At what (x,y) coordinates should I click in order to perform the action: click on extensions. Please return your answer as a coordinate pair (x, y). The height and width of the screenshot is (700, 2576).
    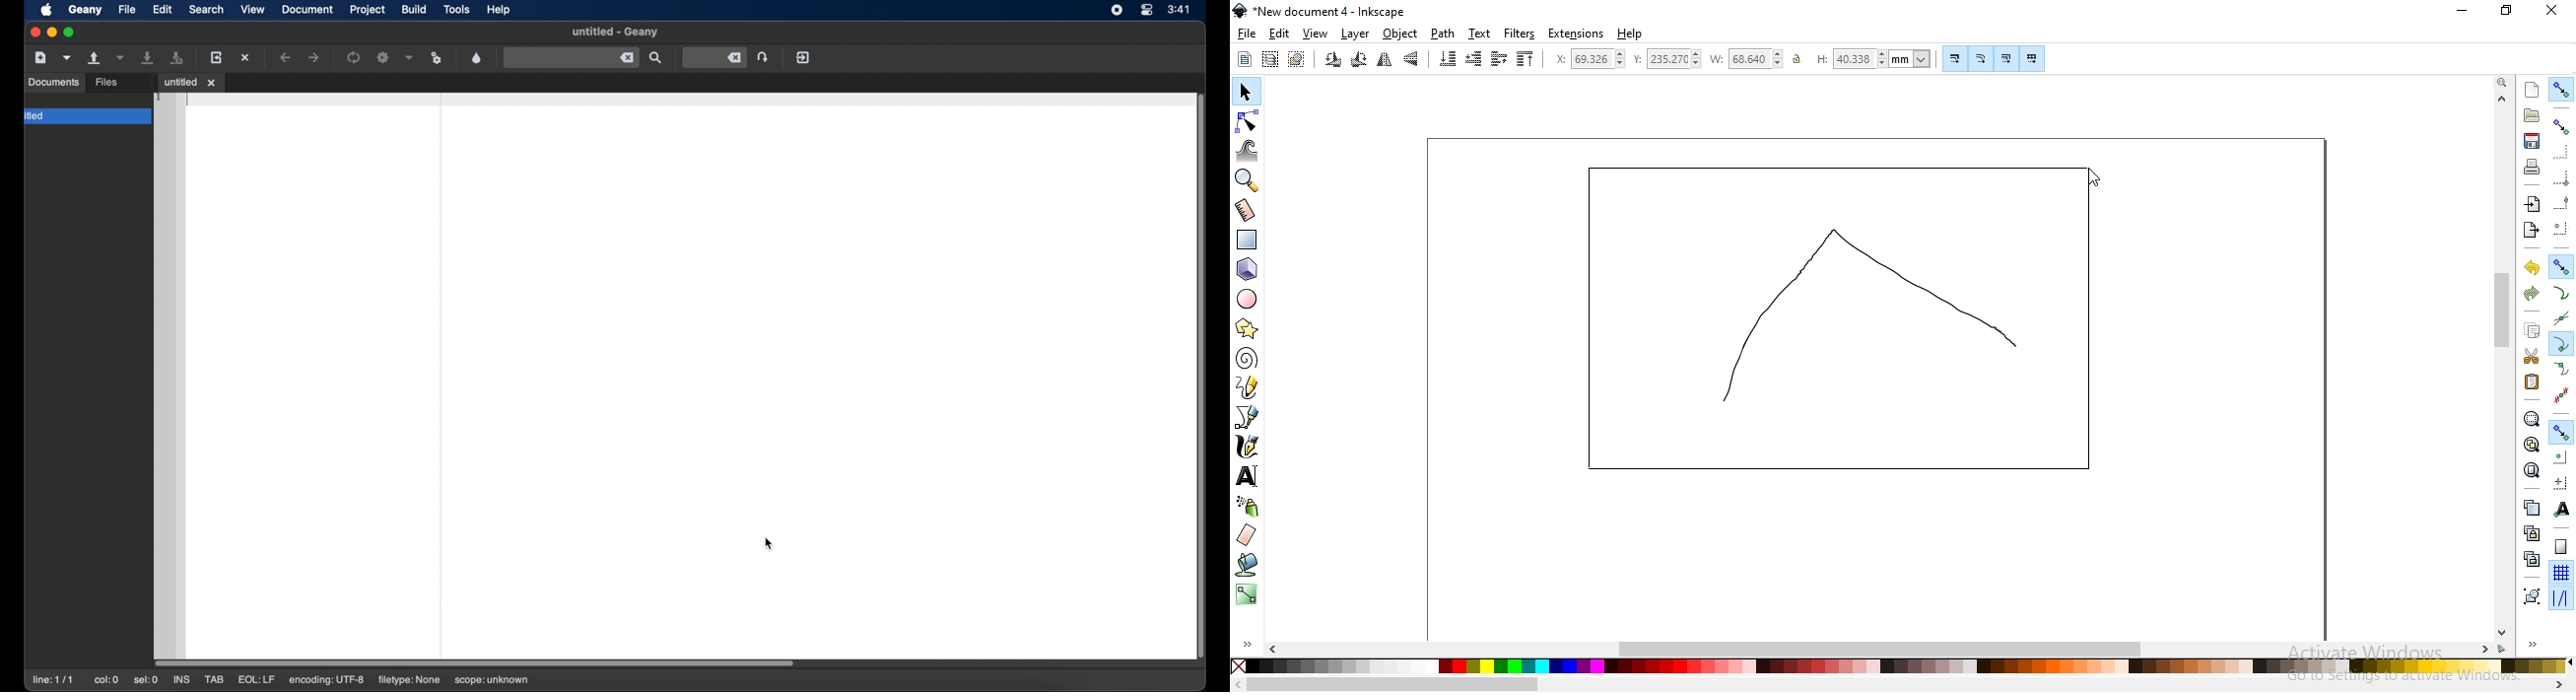
    Looking at the image, I should click on (1576, 35).